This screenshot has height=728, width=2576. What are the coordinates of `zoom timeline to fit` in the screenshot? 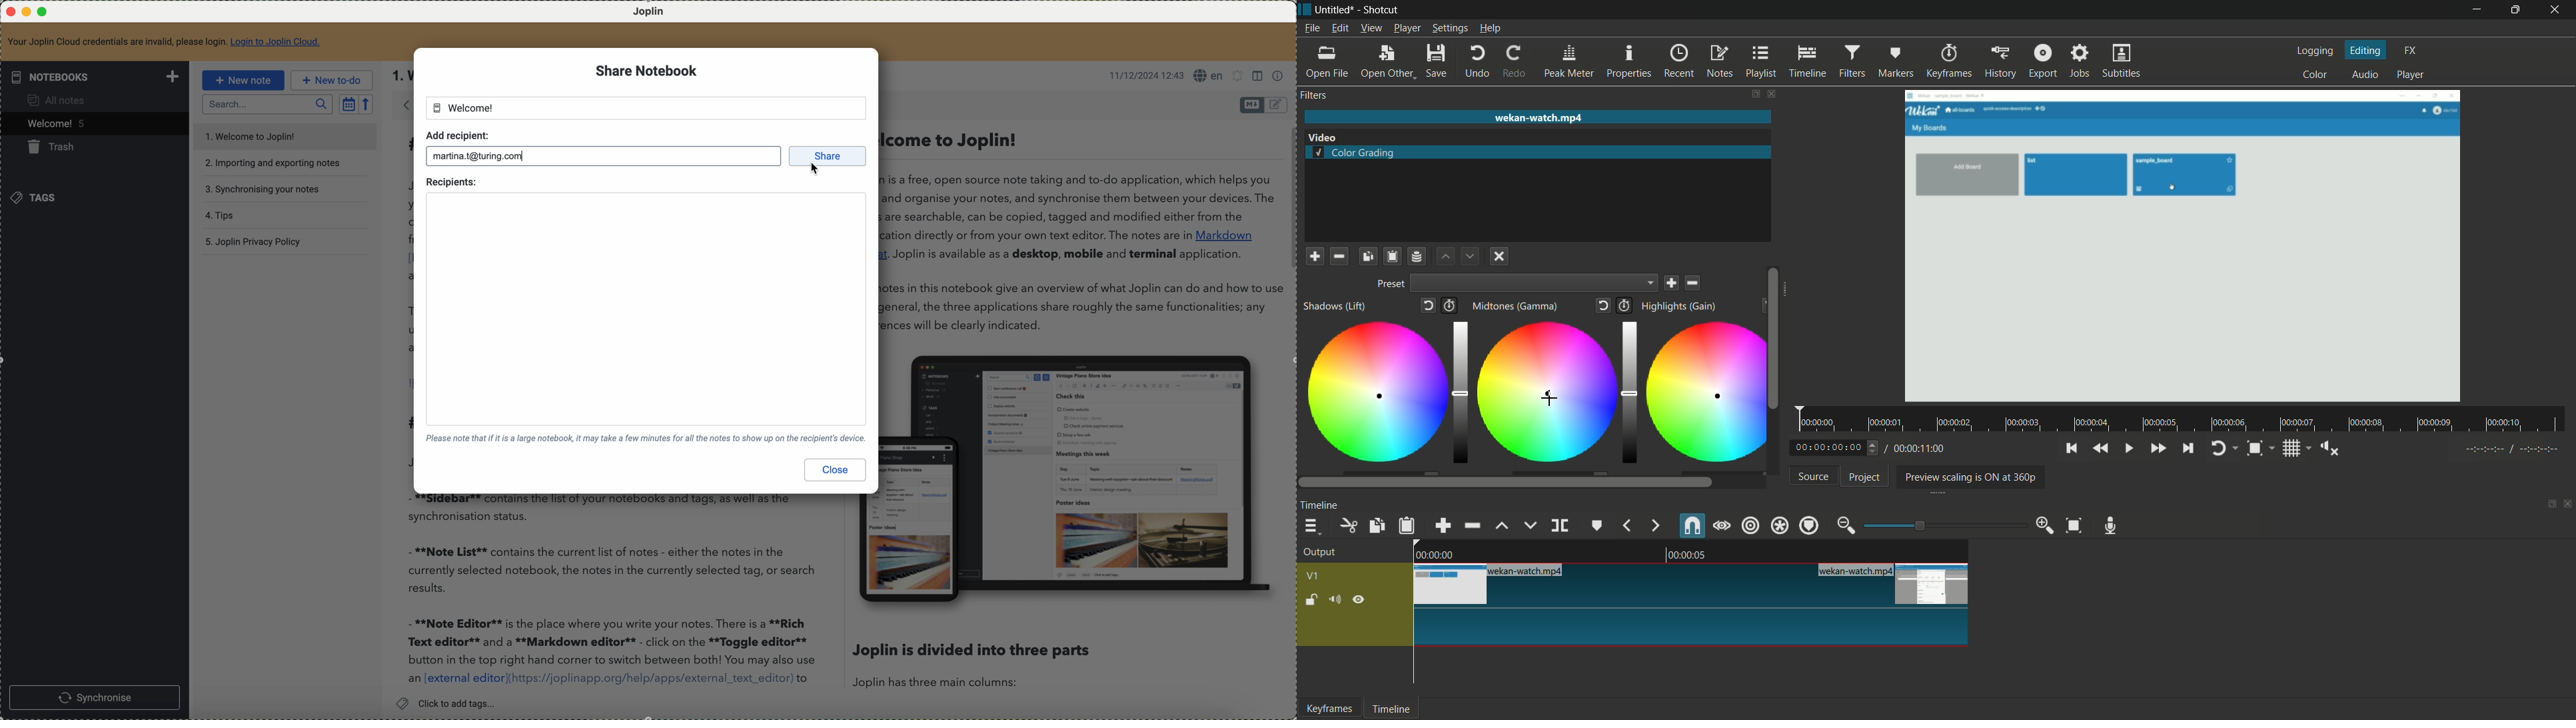 It's located at (2074, 525).